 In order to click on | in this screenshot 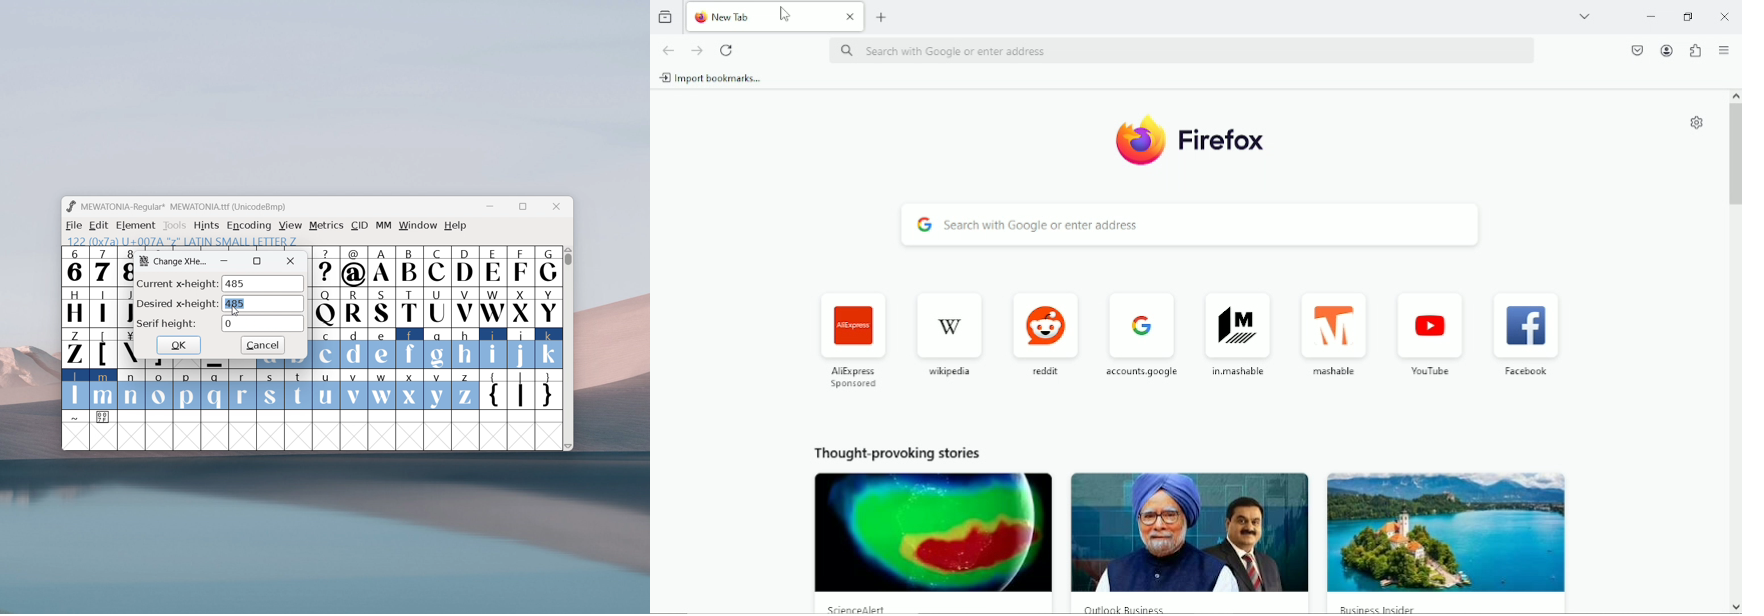, I will do `click(521, 391)`.